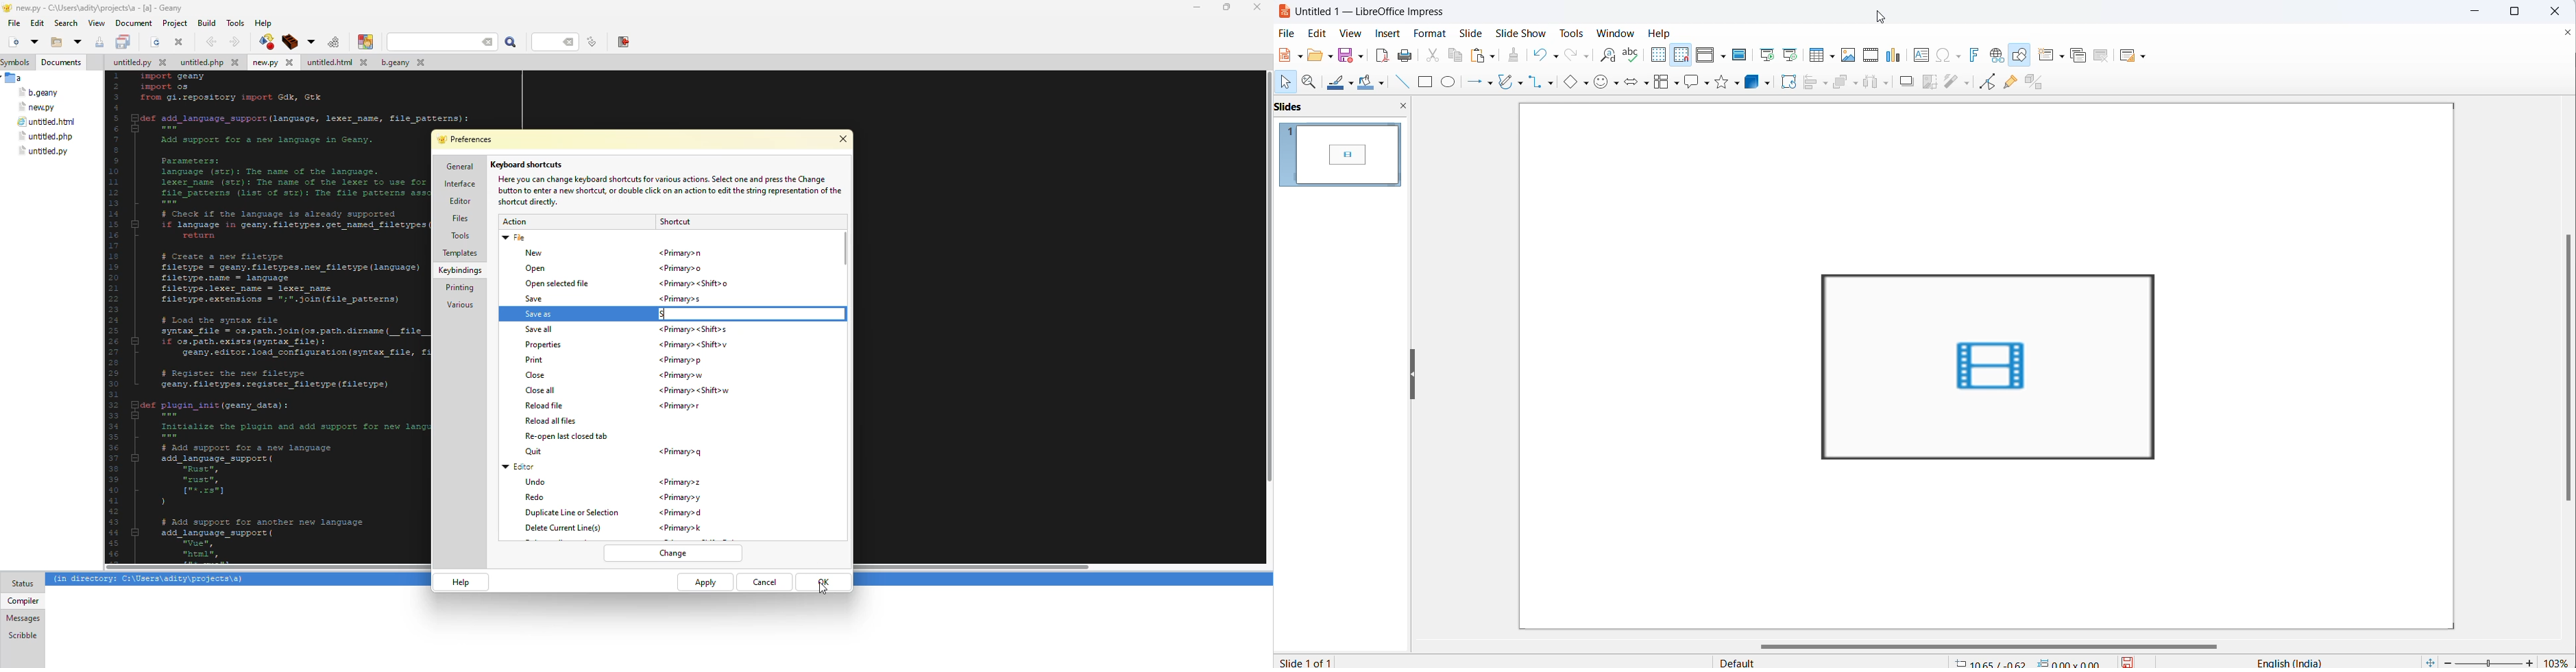  Describe the element at coordinates (1554, 56) in the screenshot. I see `undo options` at that location.